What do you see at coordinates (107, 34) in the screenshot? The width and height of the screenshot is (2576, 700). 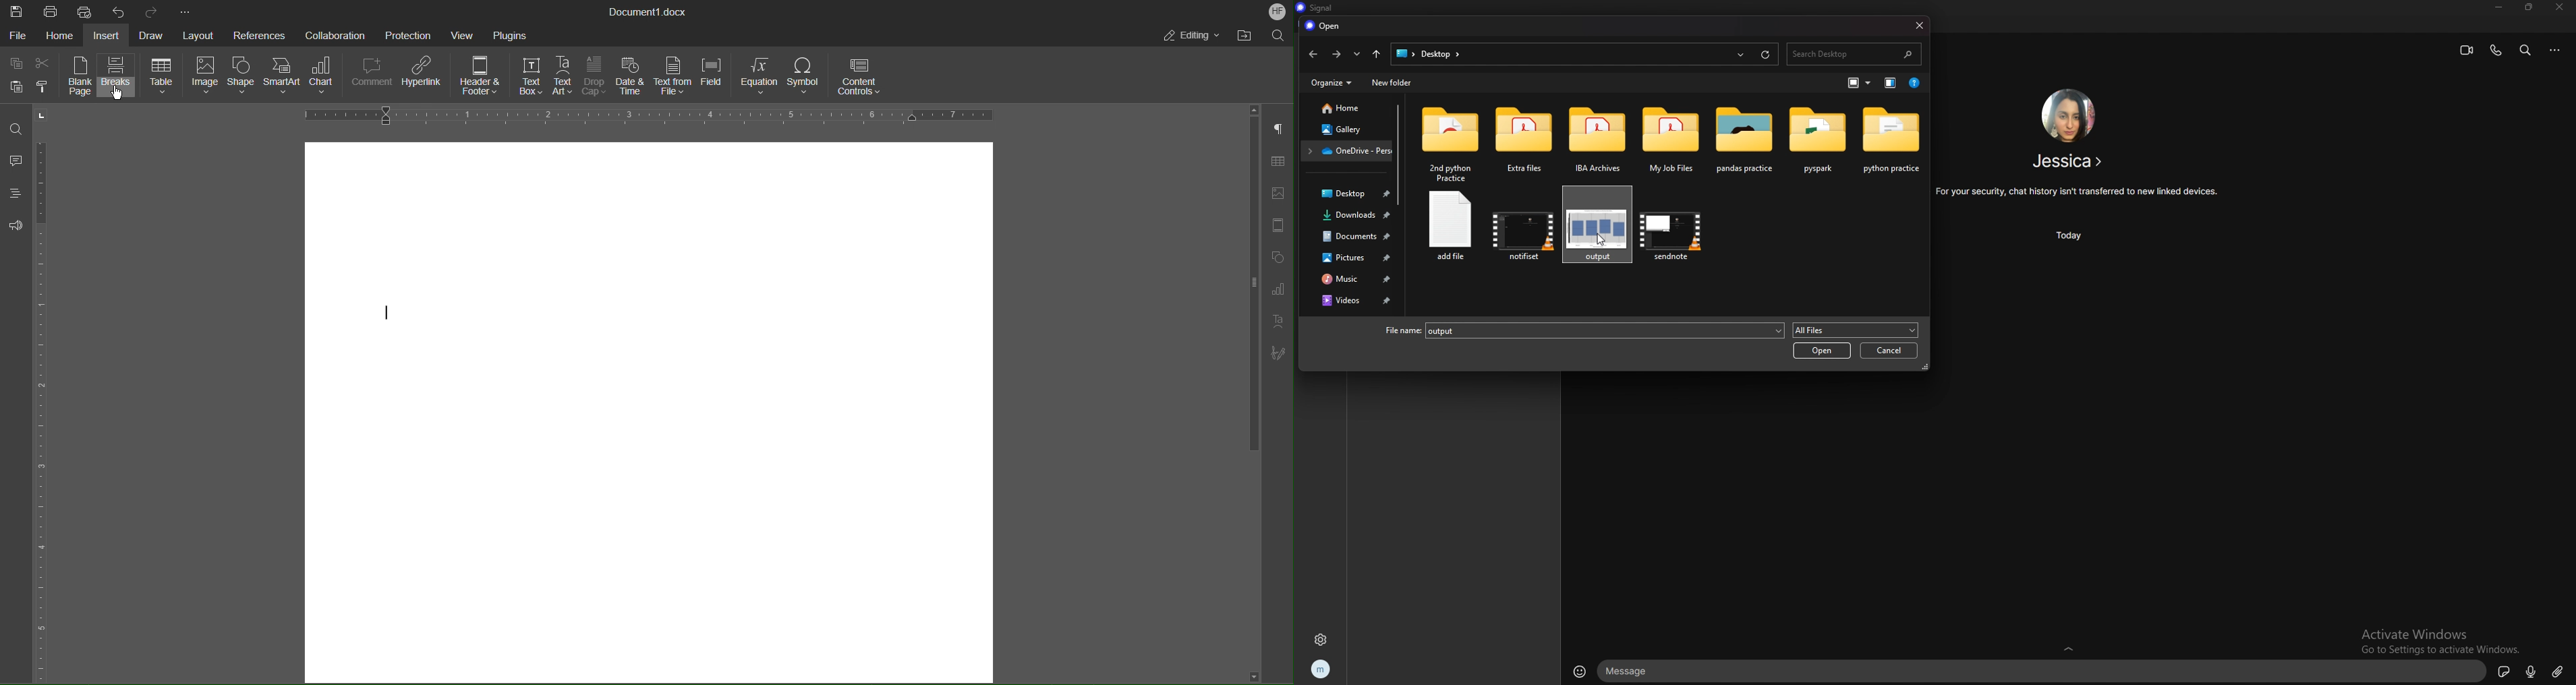 I see `Insert` at bounding box center [107, 34].